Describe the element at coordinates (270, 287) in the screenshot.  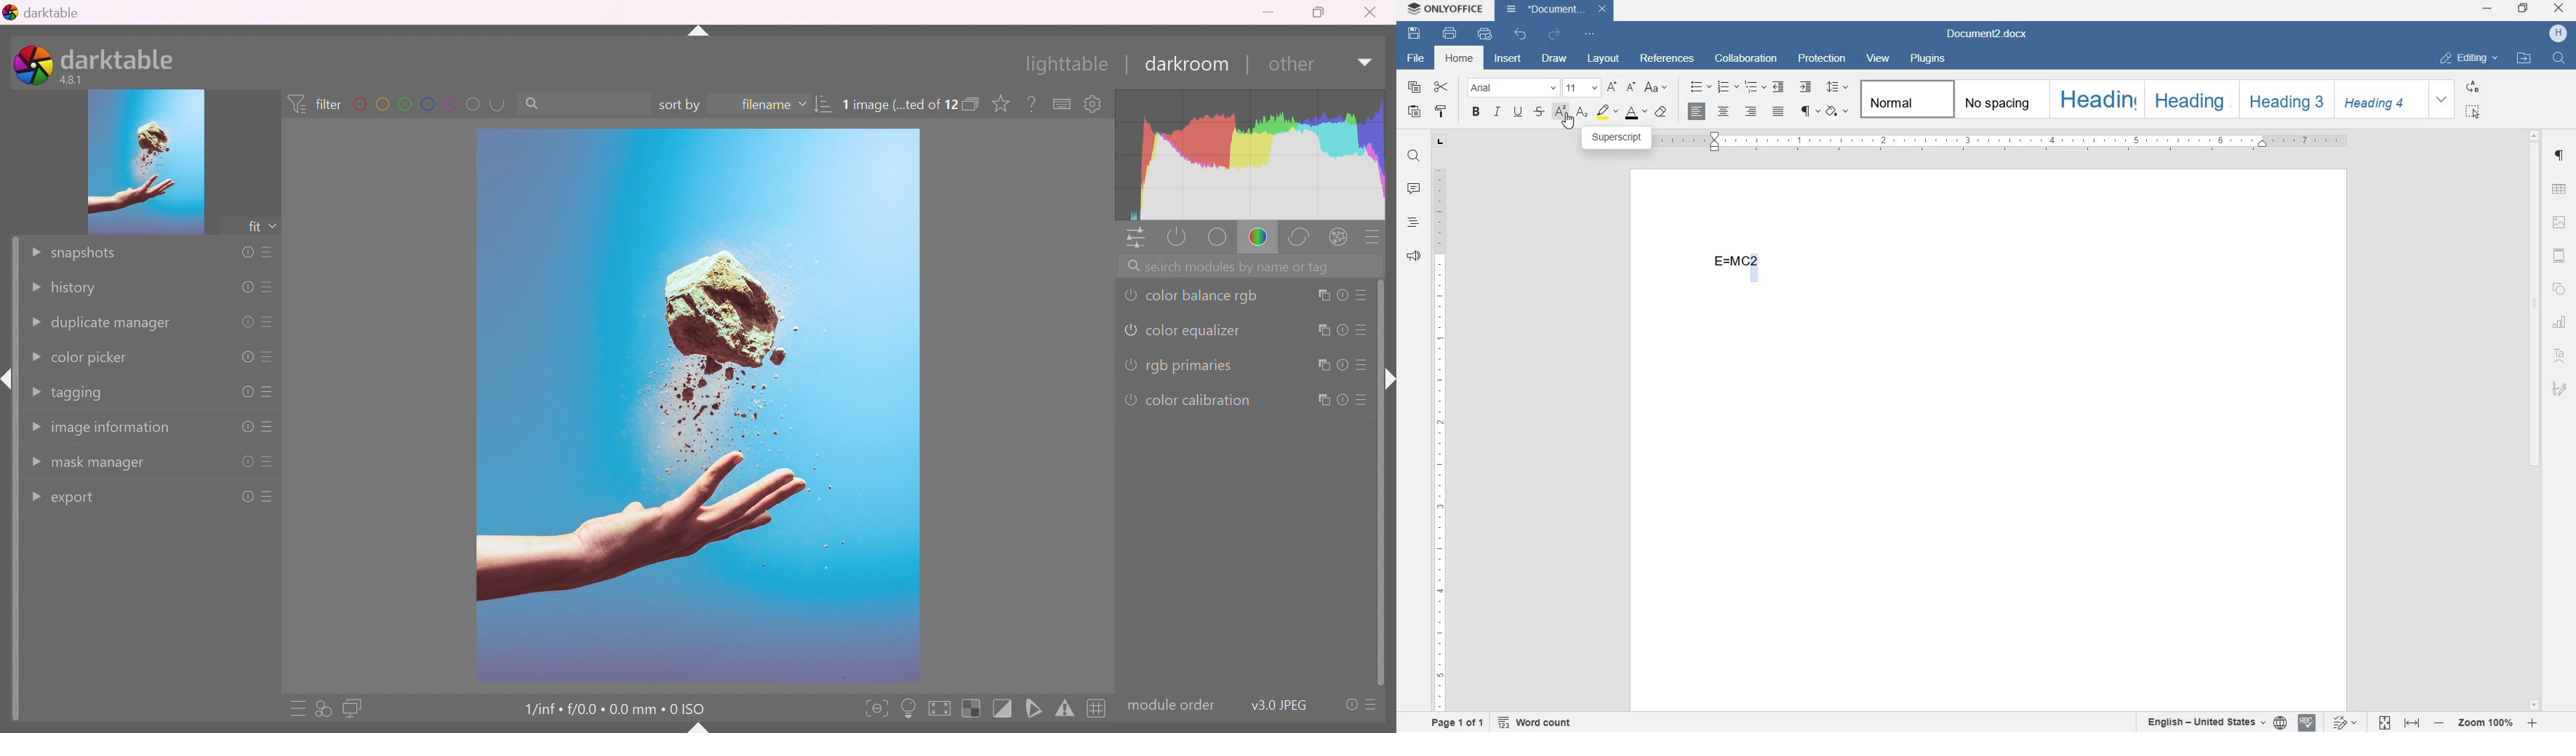
I see `presets` at that location.